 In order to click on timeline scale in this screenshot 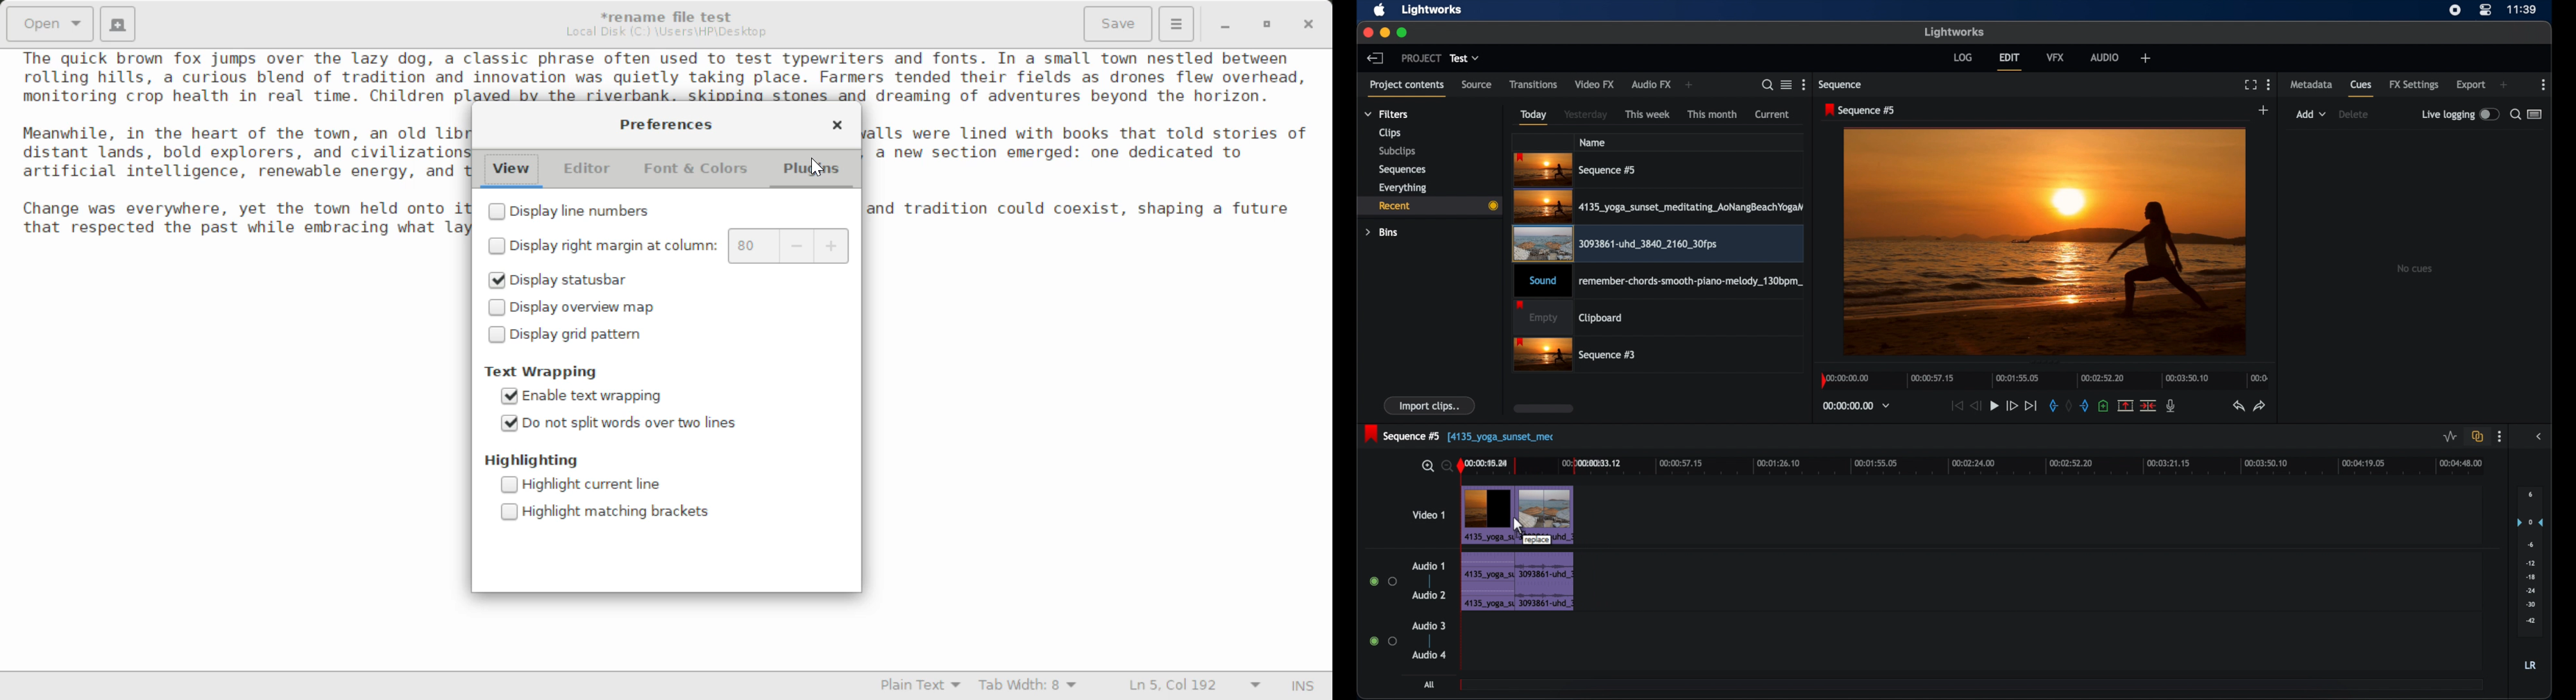, I will do `click(2044, 380)`.